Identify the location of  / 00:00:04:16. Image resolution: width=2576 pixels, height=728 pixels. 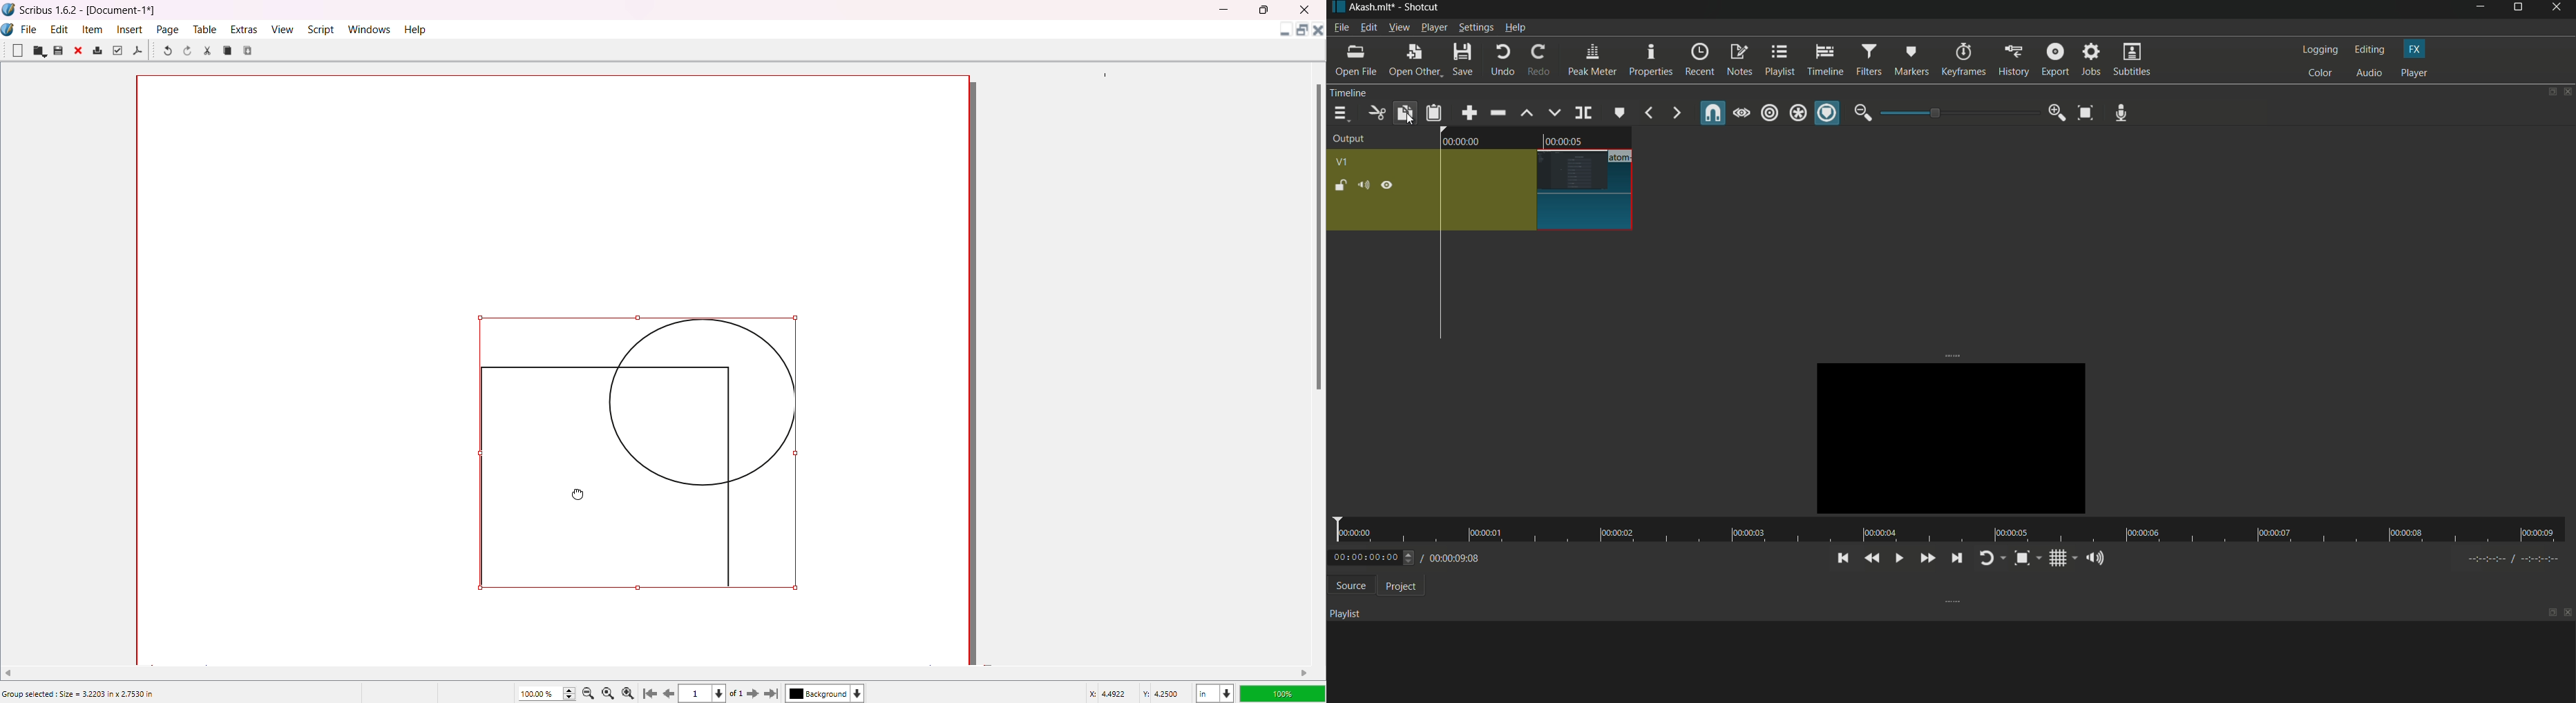
(1457, 557).